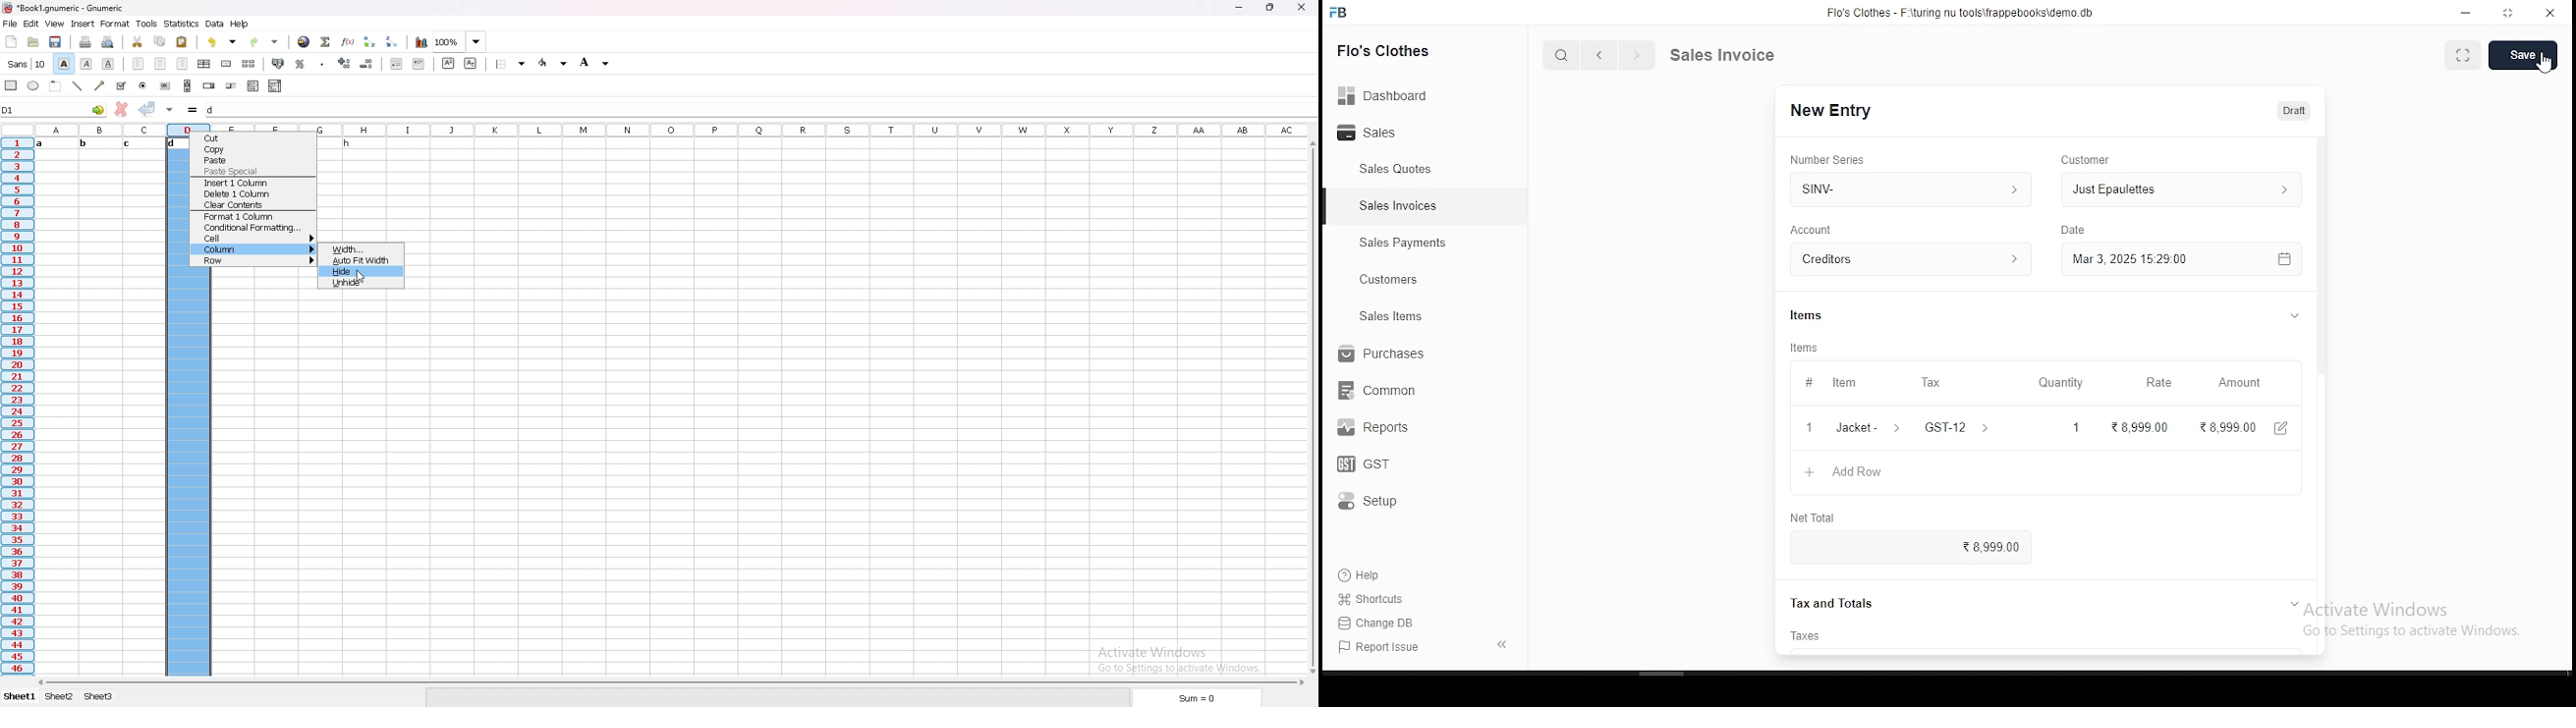 This screenshot has width=2576, height=728. I want to click on Dashboard, so click(1392, 96).